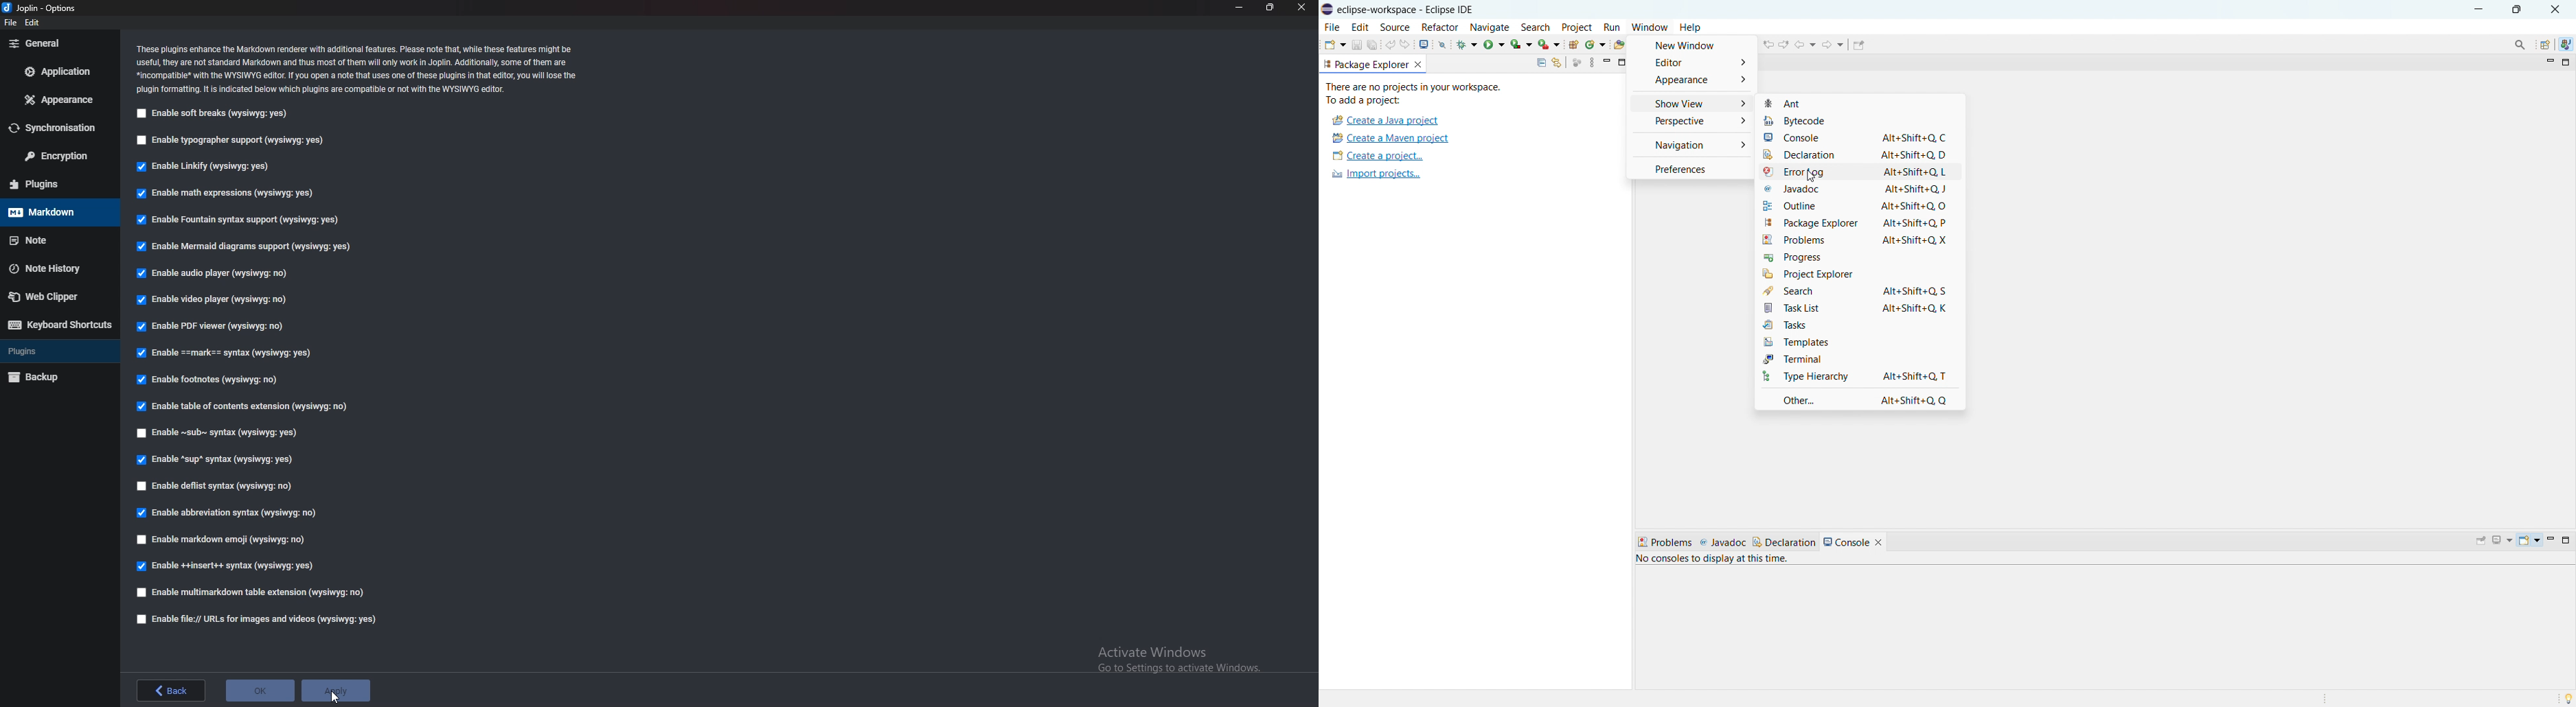  What do you see at coordinates (1858, 155) in the screenshot?
I see `Declaration    Alt+Shift+Q, D` at bounding box center [1858, 155].